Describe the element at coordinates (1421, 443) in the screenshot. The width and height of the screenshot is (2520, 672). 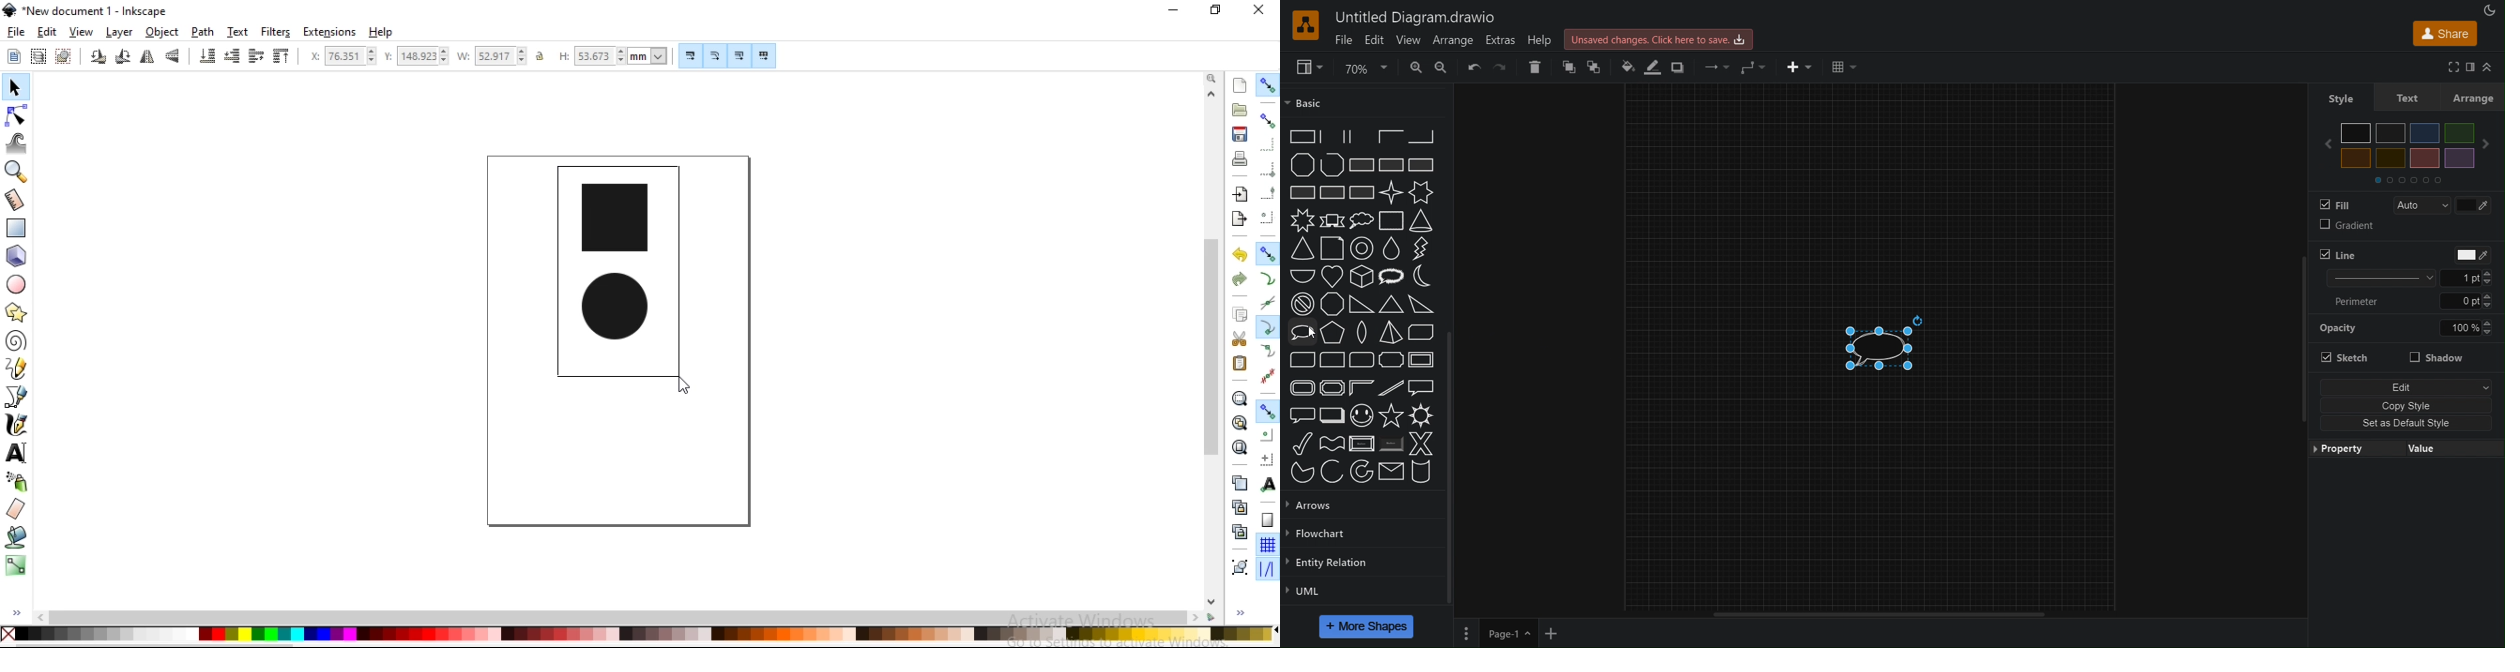
I see `X` at that location.